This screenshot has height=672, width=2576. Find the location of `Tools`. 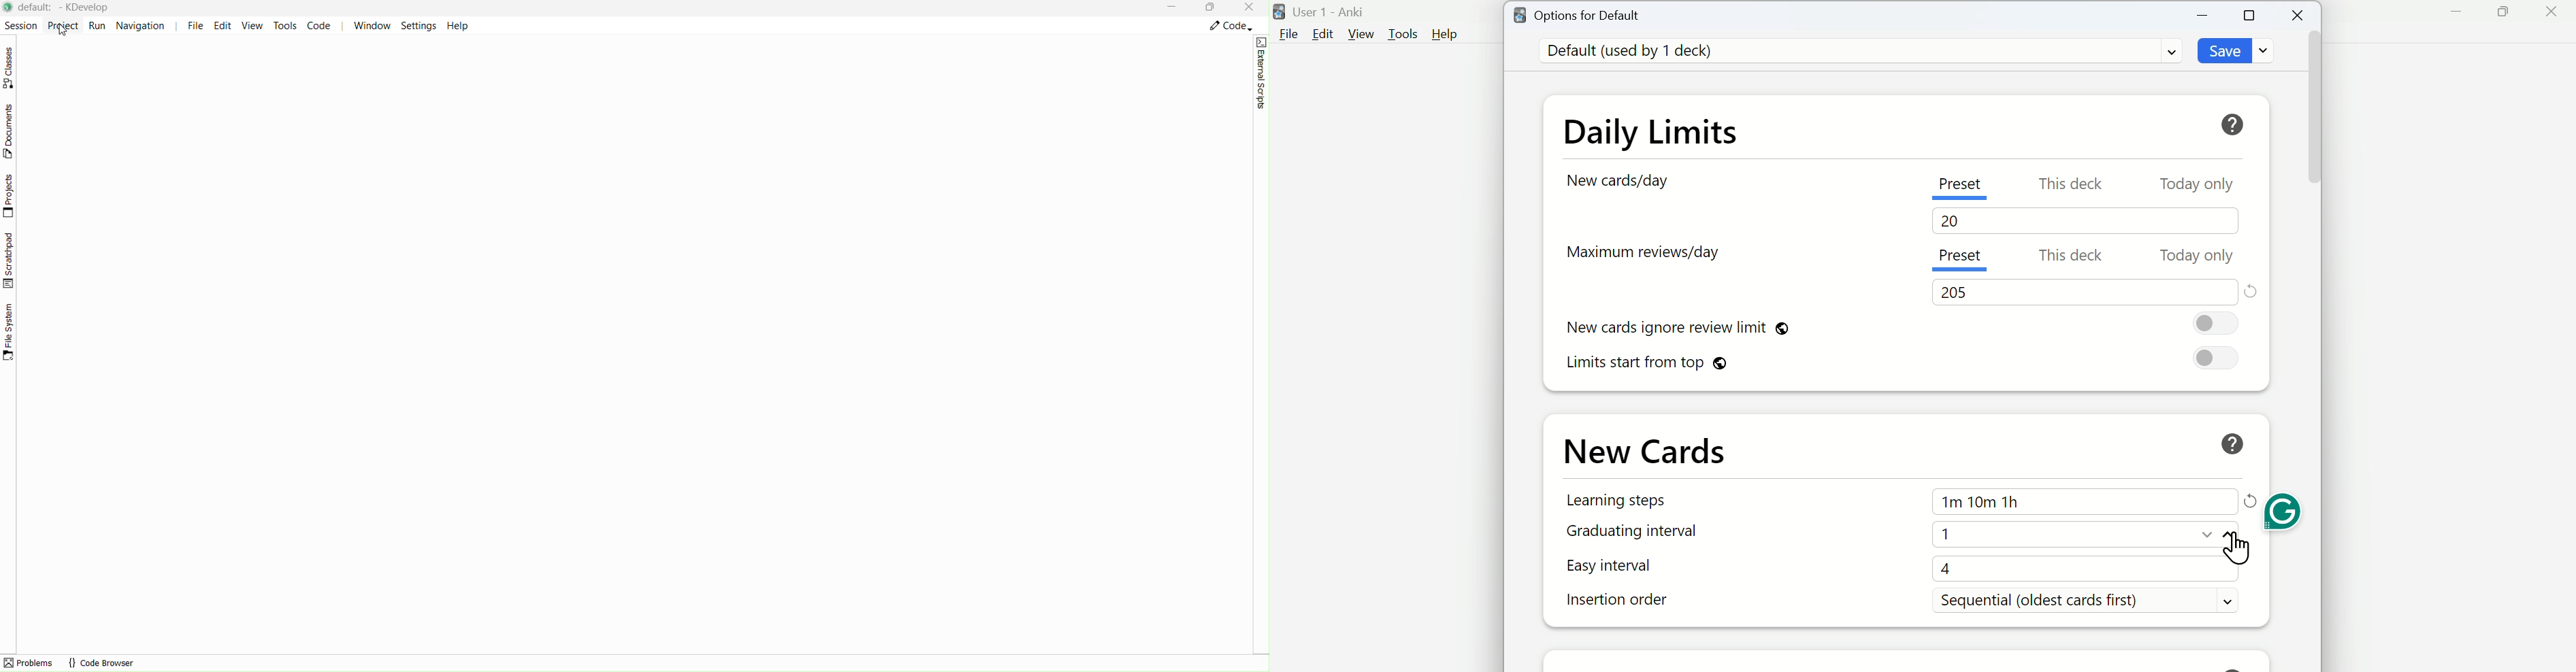

Tools is located at coordinates (1402, 35).